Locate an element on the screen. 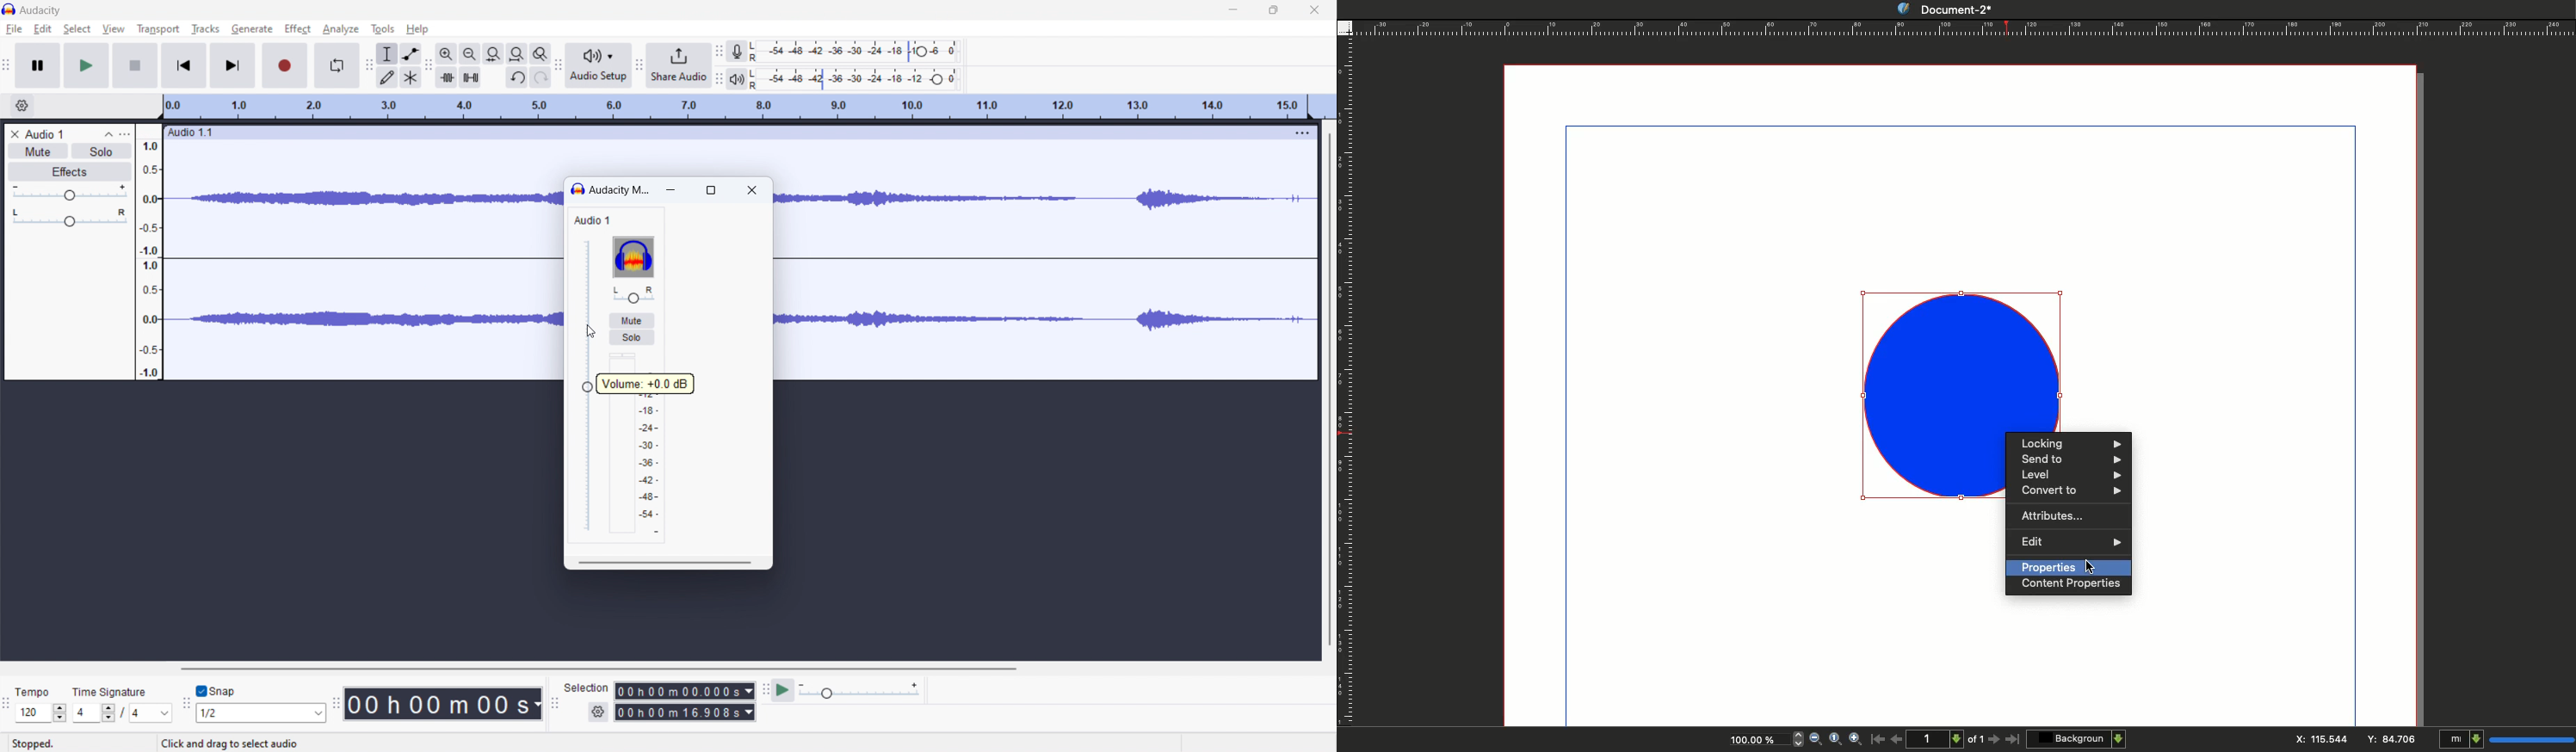 Image resolution: width=2576 pixels, height=756 pixels. skip to end is located at coordinates (234, 65).